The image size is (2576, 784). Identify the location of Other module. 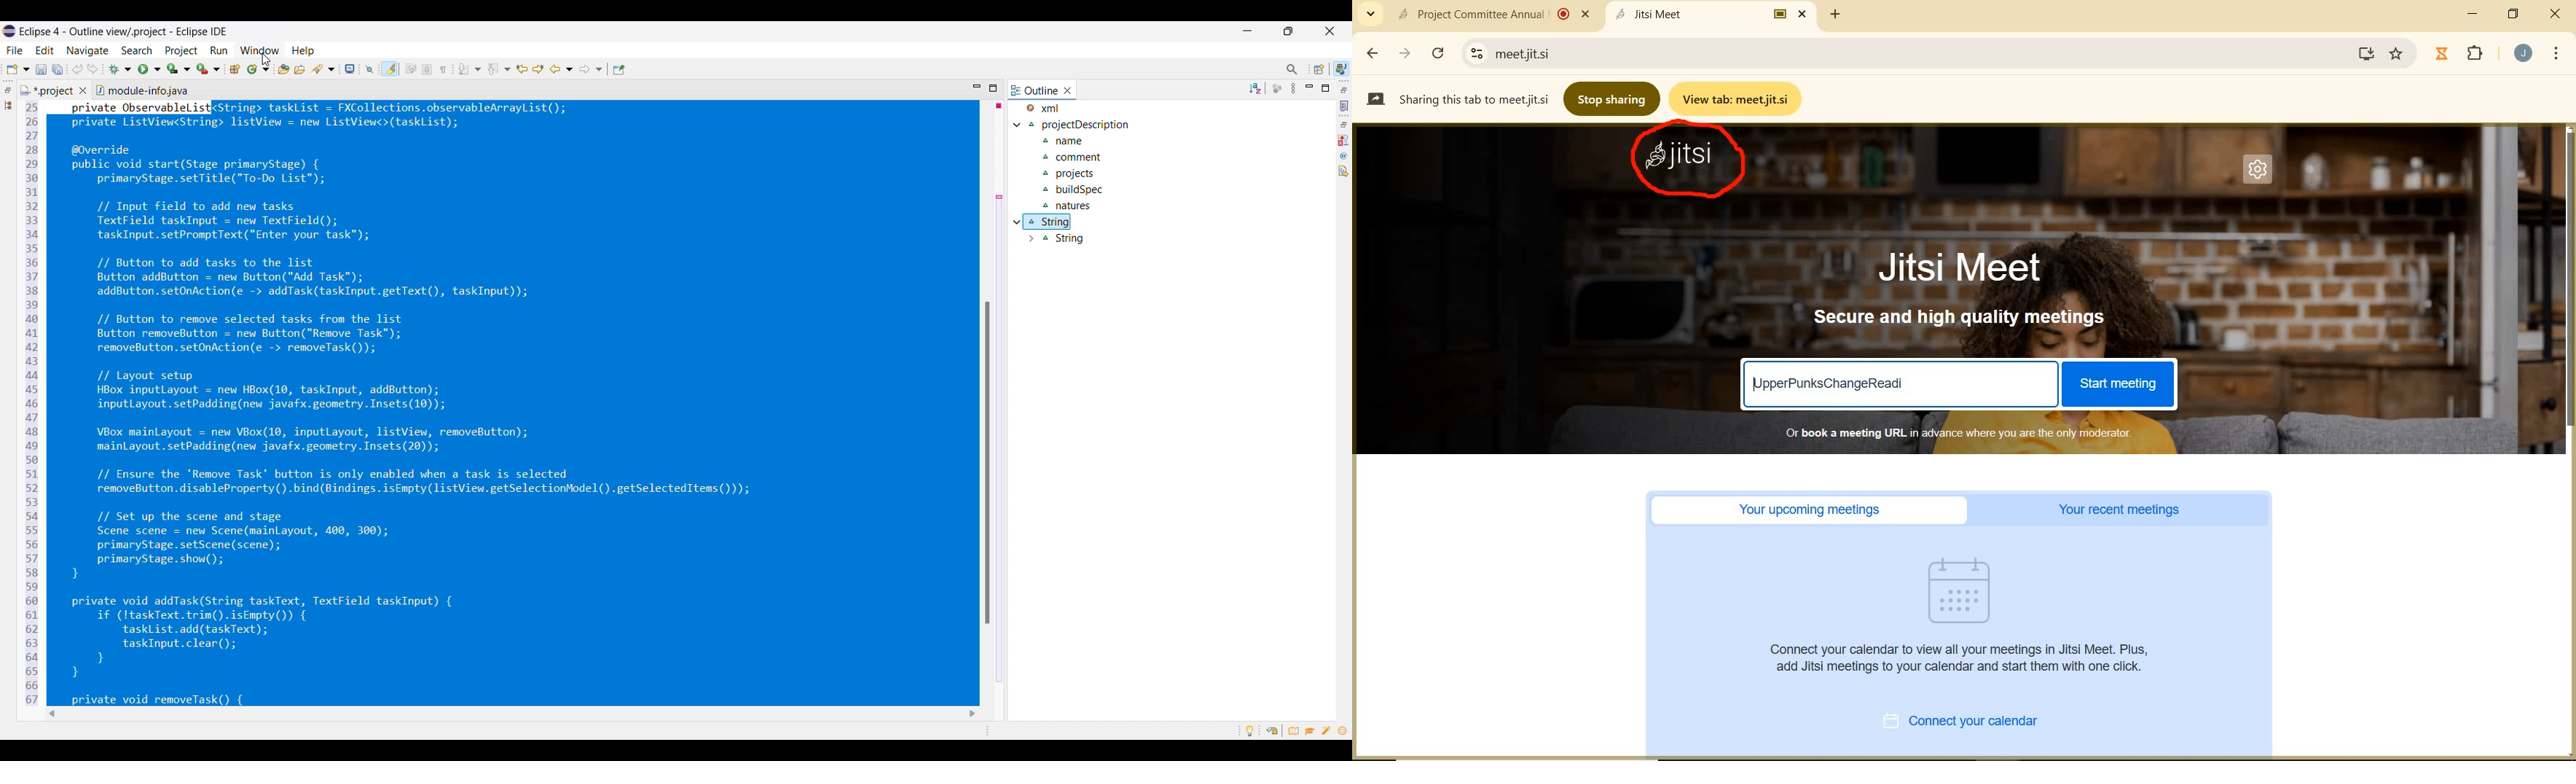
(142, 89).